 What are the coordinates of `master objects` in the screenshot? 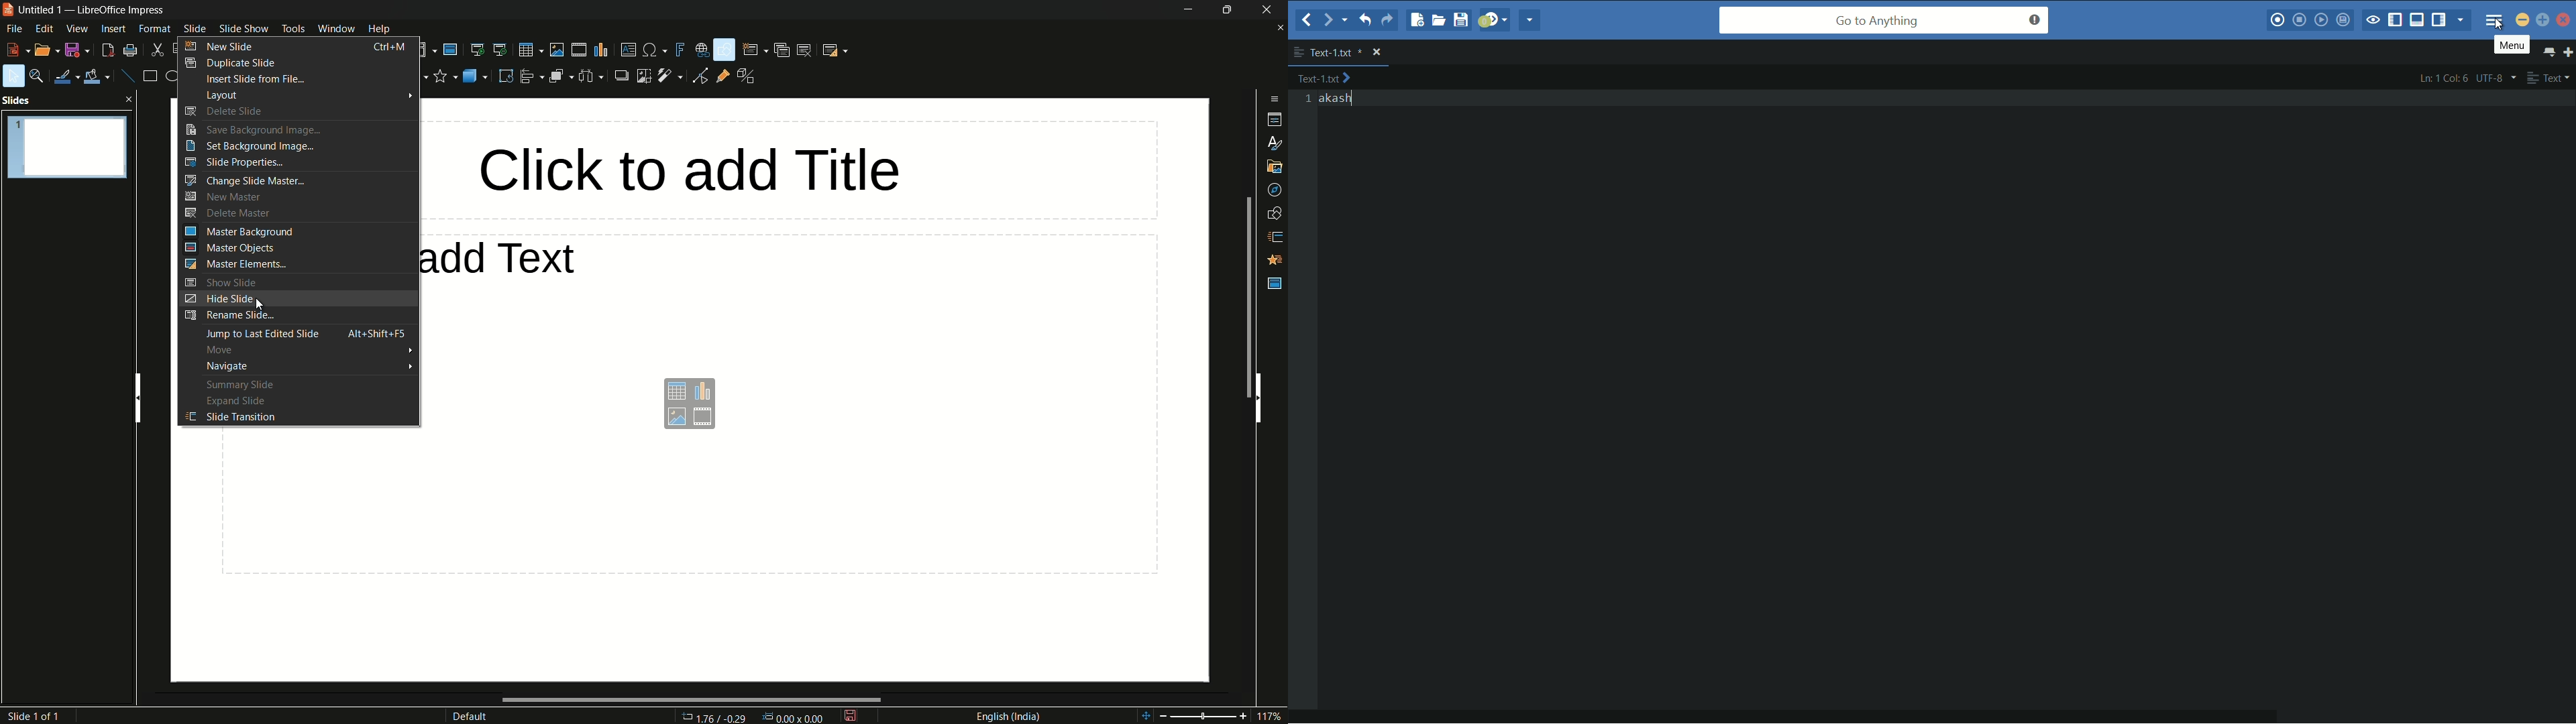 It's located at (230, 248).